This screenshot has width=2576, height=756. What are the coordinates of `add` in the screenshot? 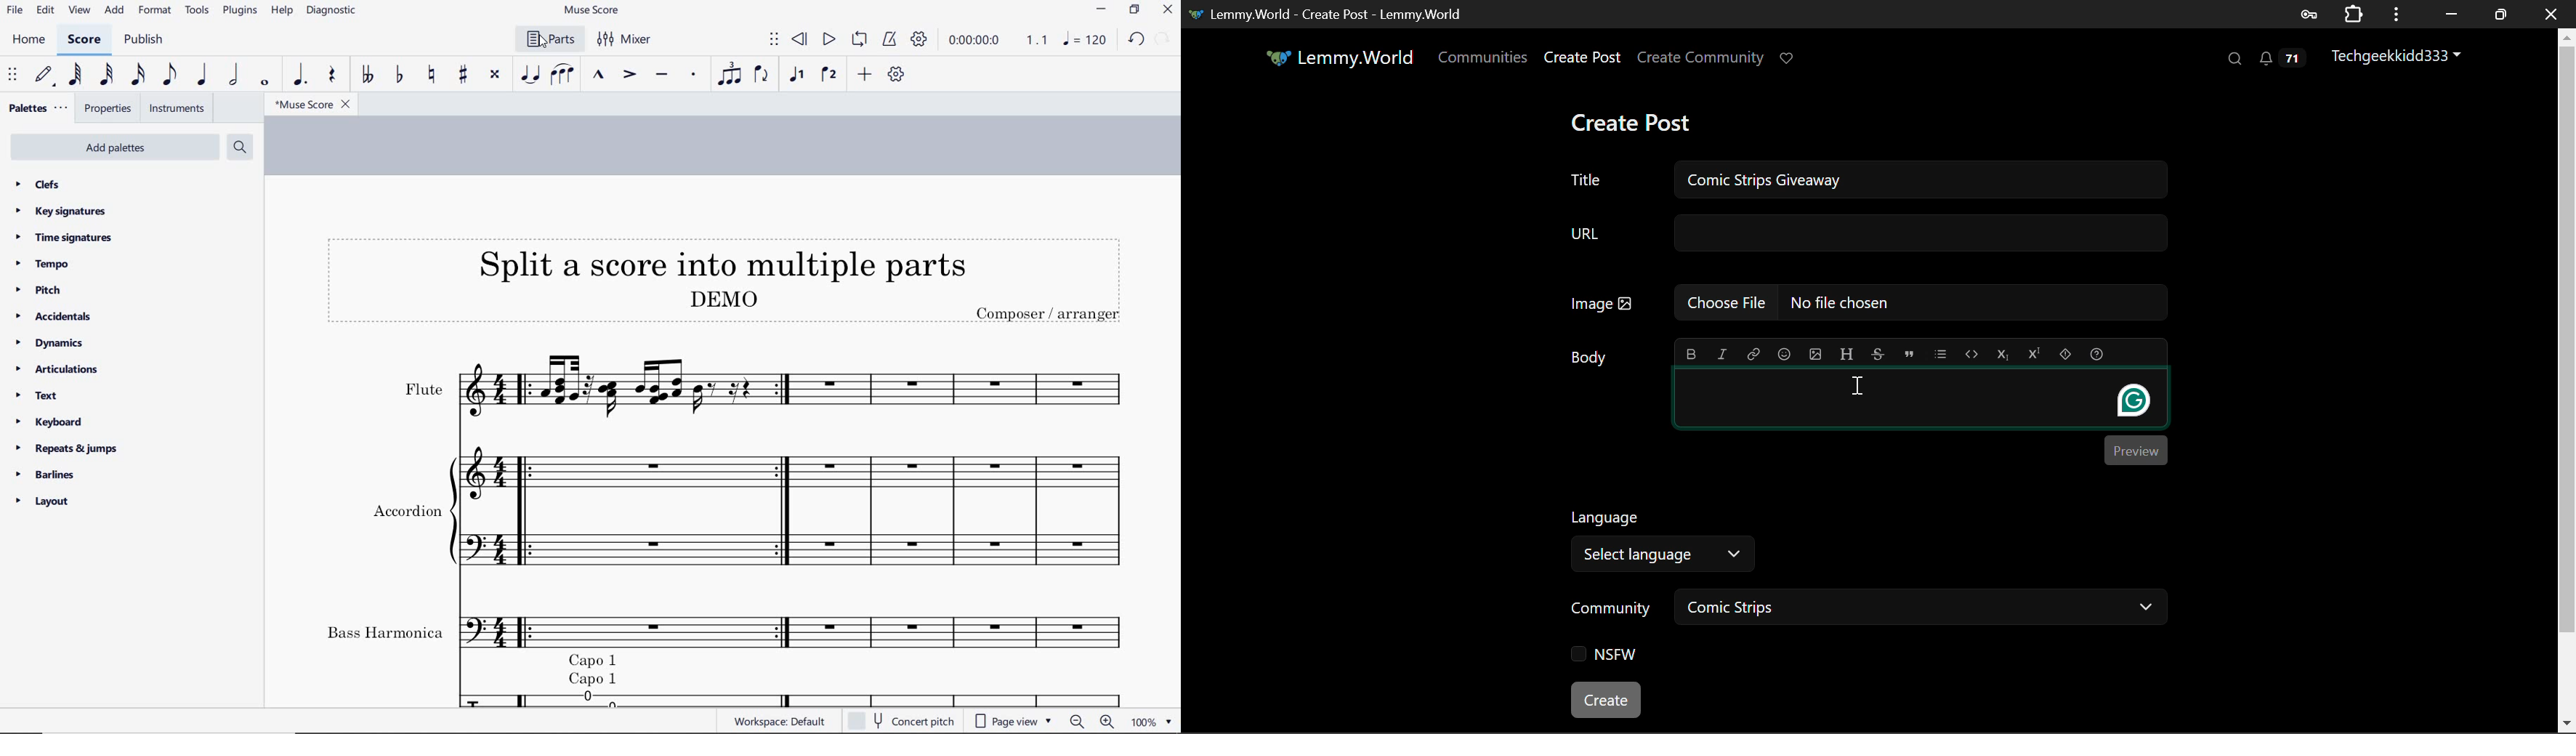 It's located at (864, 75).